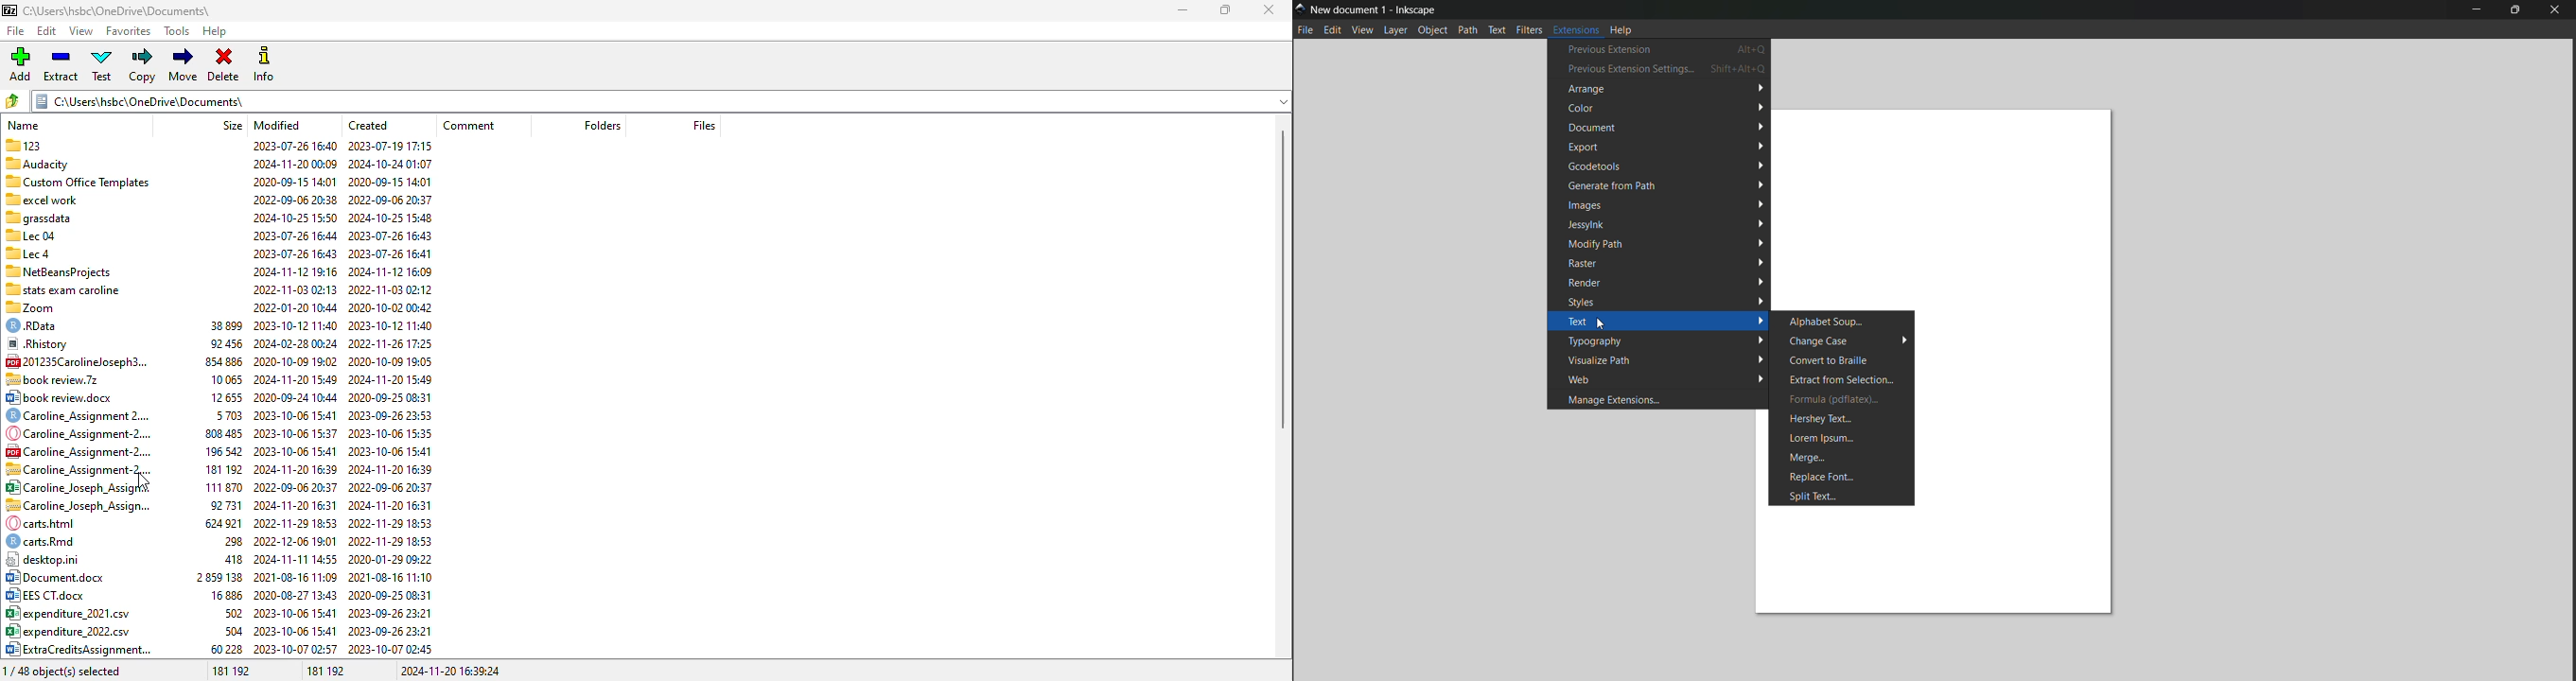 This screenshot has width=2576, height=700. Describe the element at coordinates (217, 415) in the screenshot. I see `) Caroline_Assignment 2.... 5703 2023-10-06 15:41 2023-09-26 23:53` at that location.